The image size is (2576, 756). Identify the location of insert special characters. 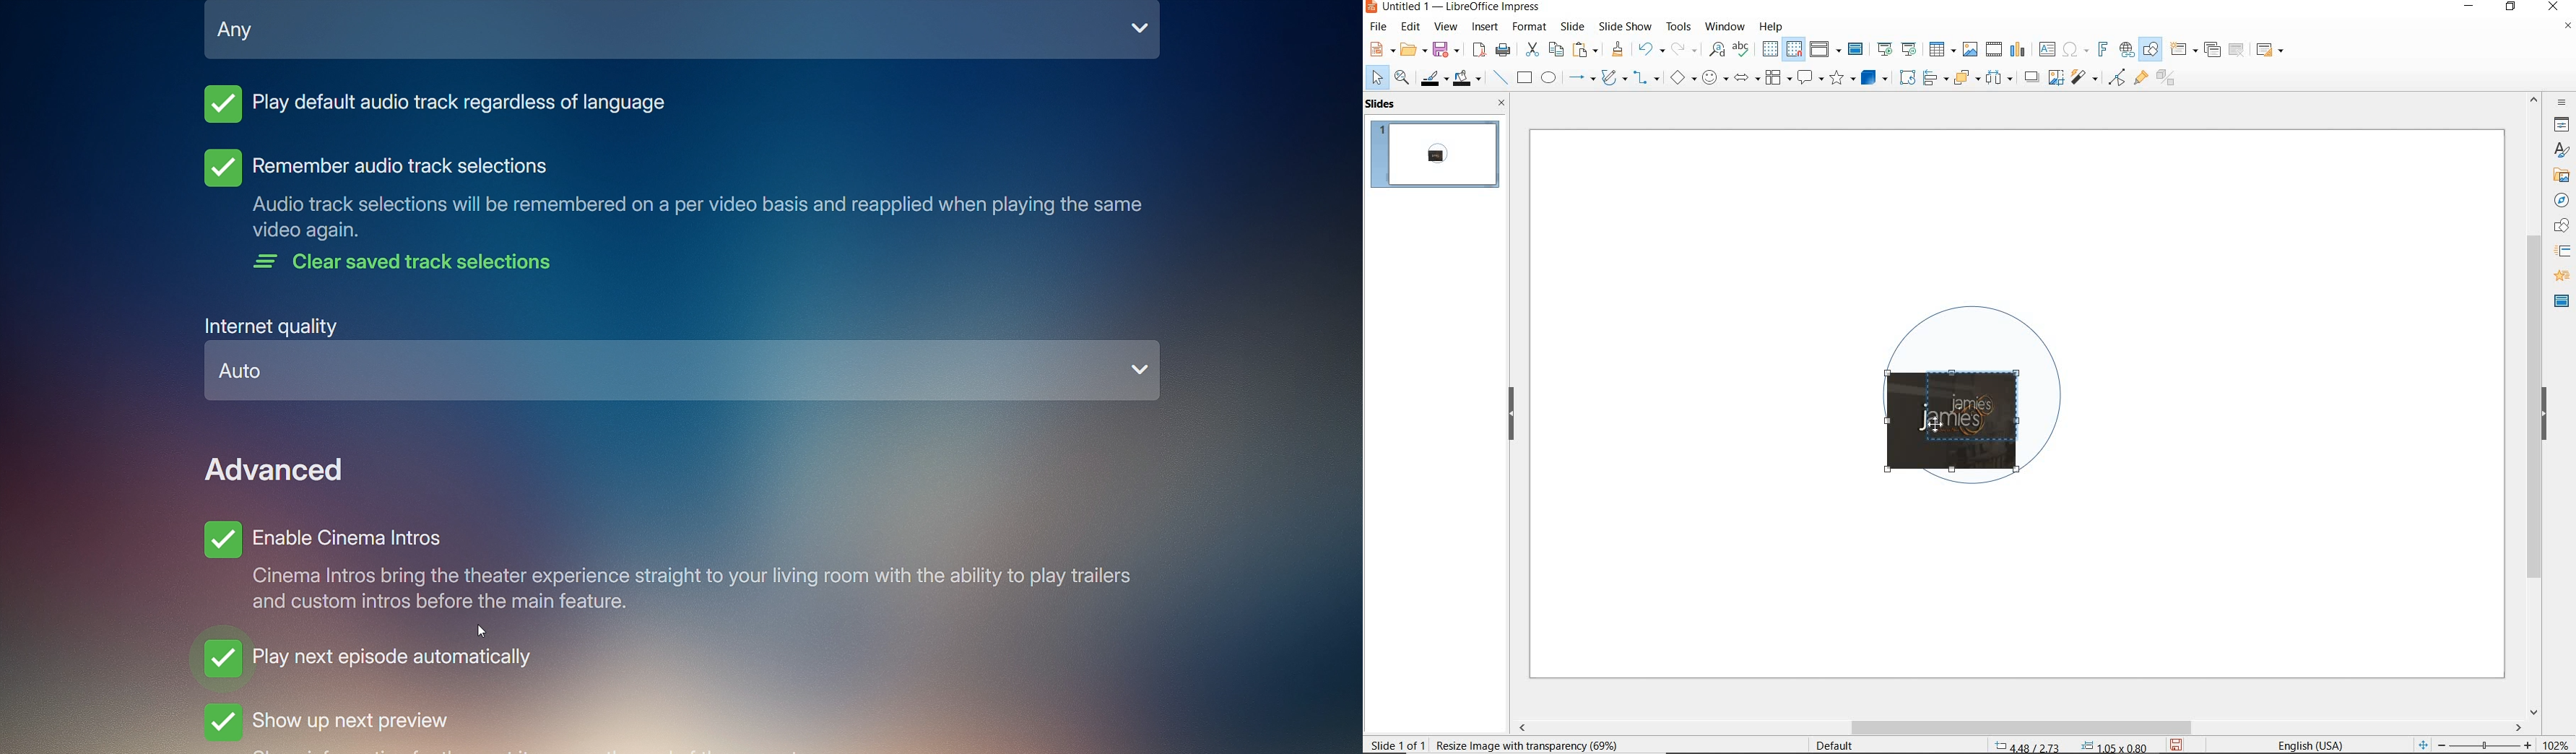
(2073, 48).